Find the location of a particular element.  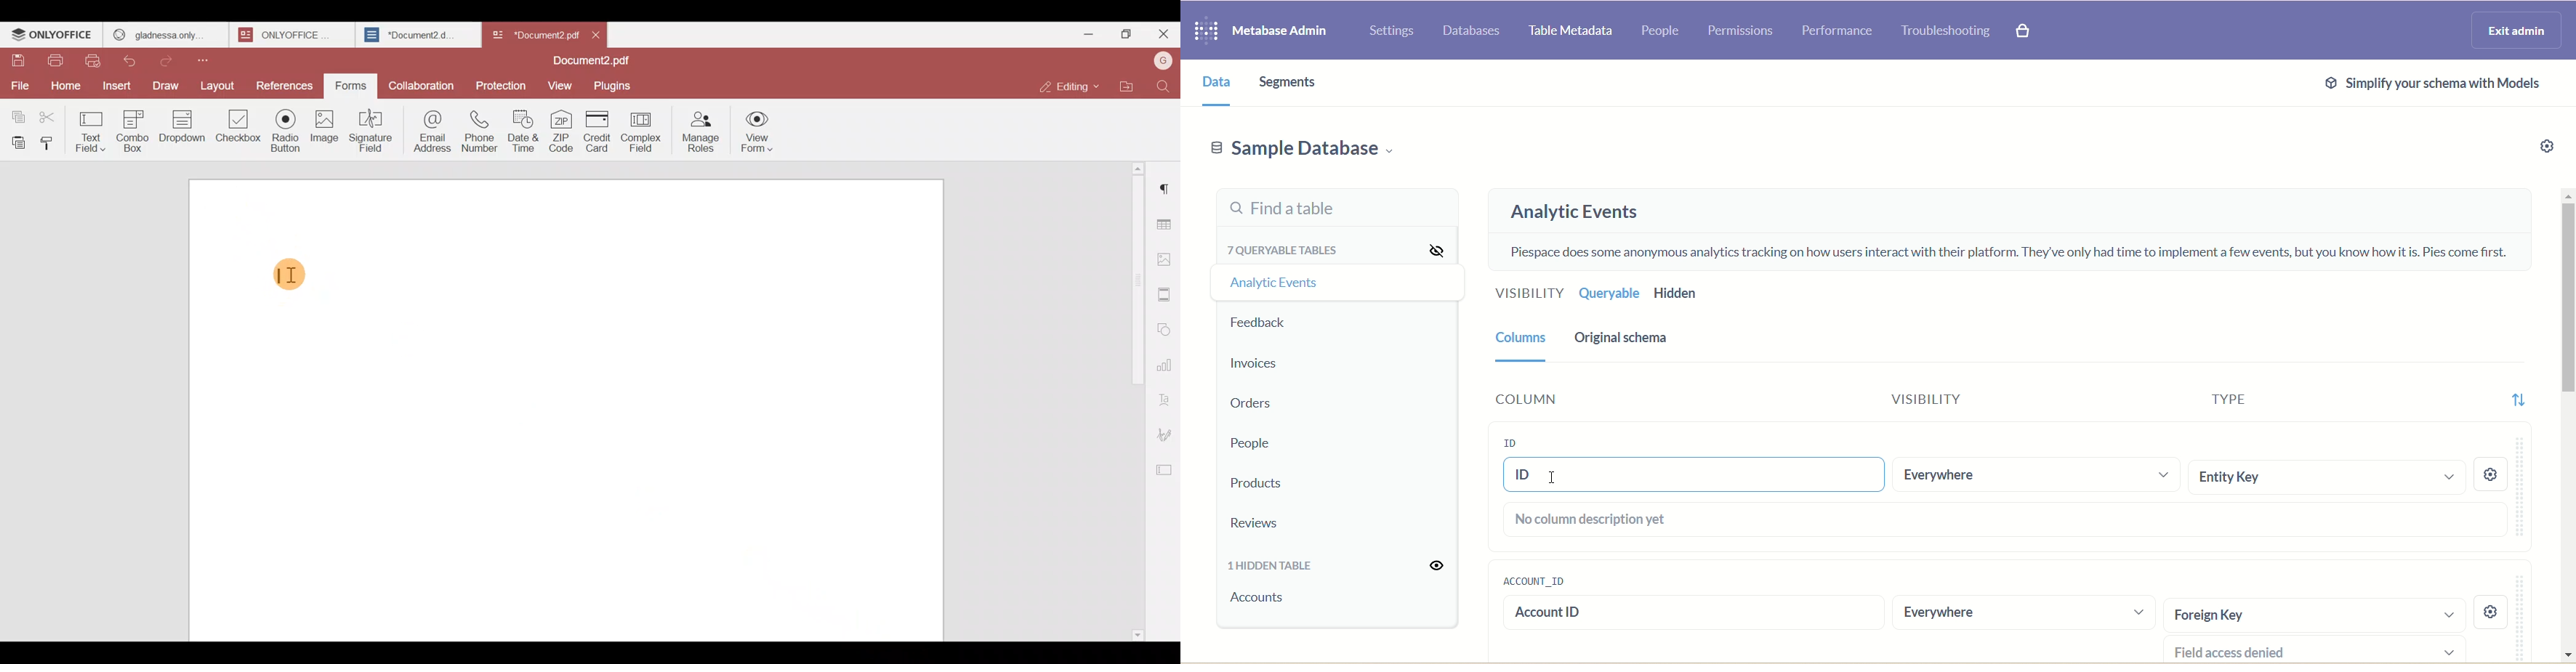

Queryable is located at coordinates (1611, 294).